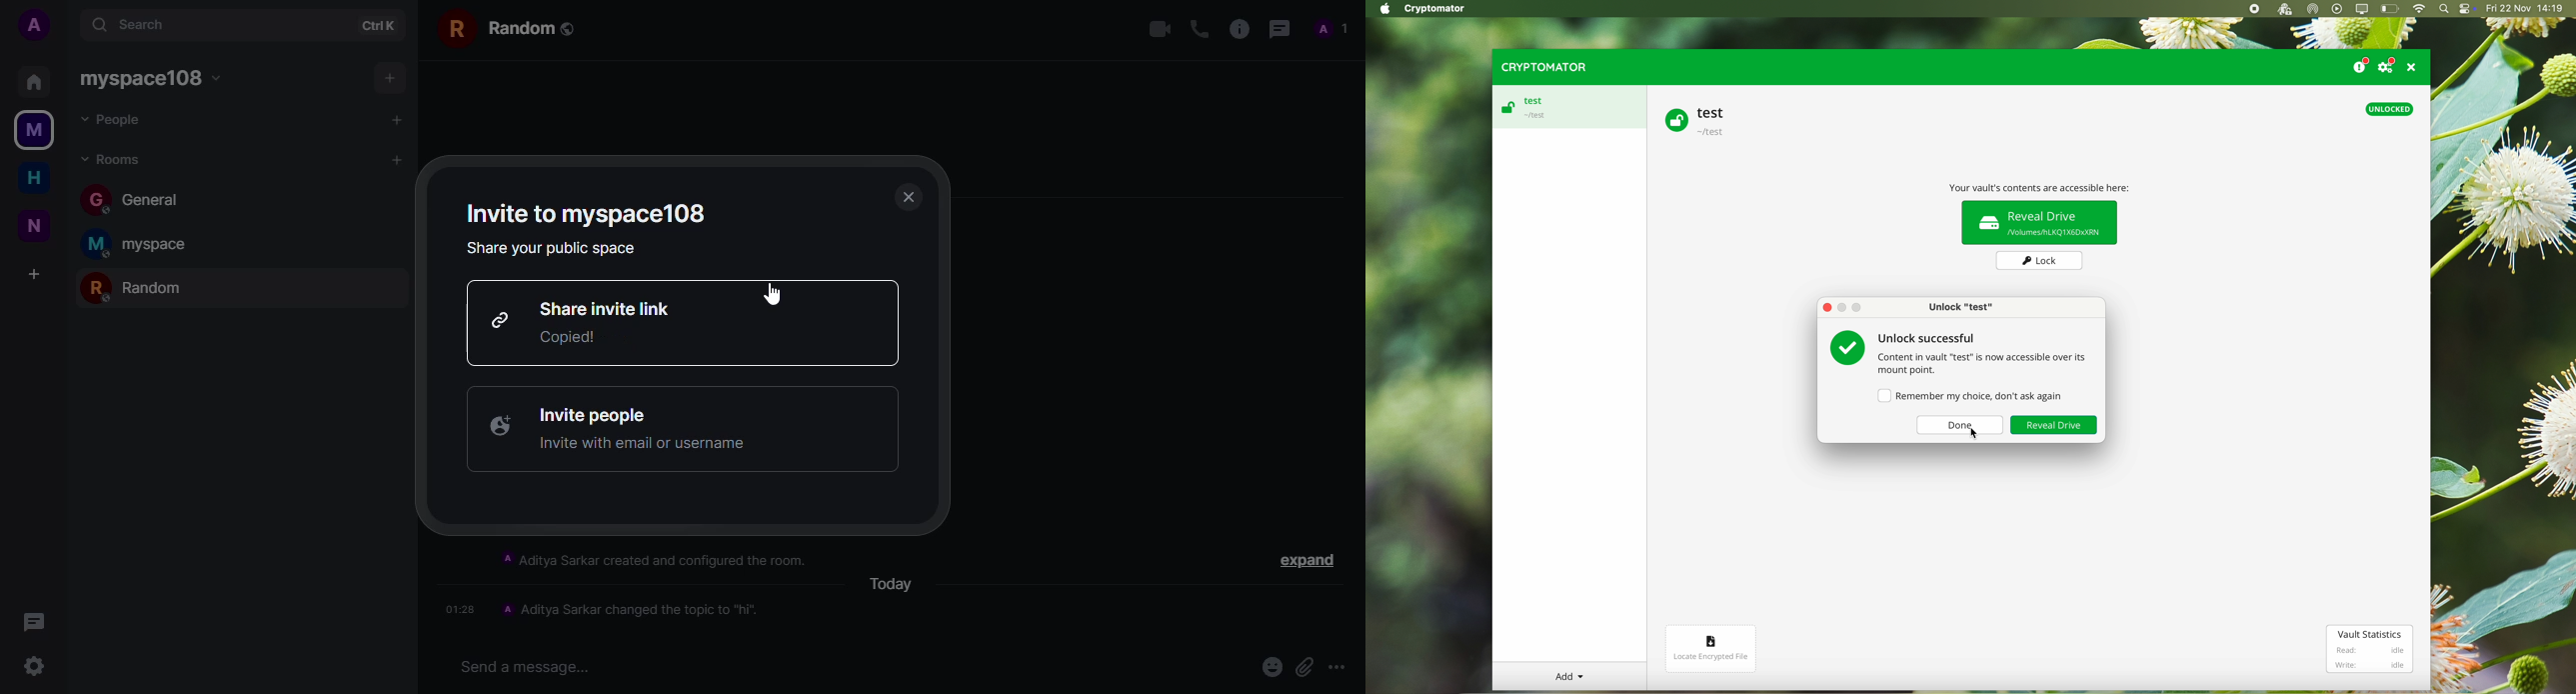  I want to click on share, so click(611, 307).